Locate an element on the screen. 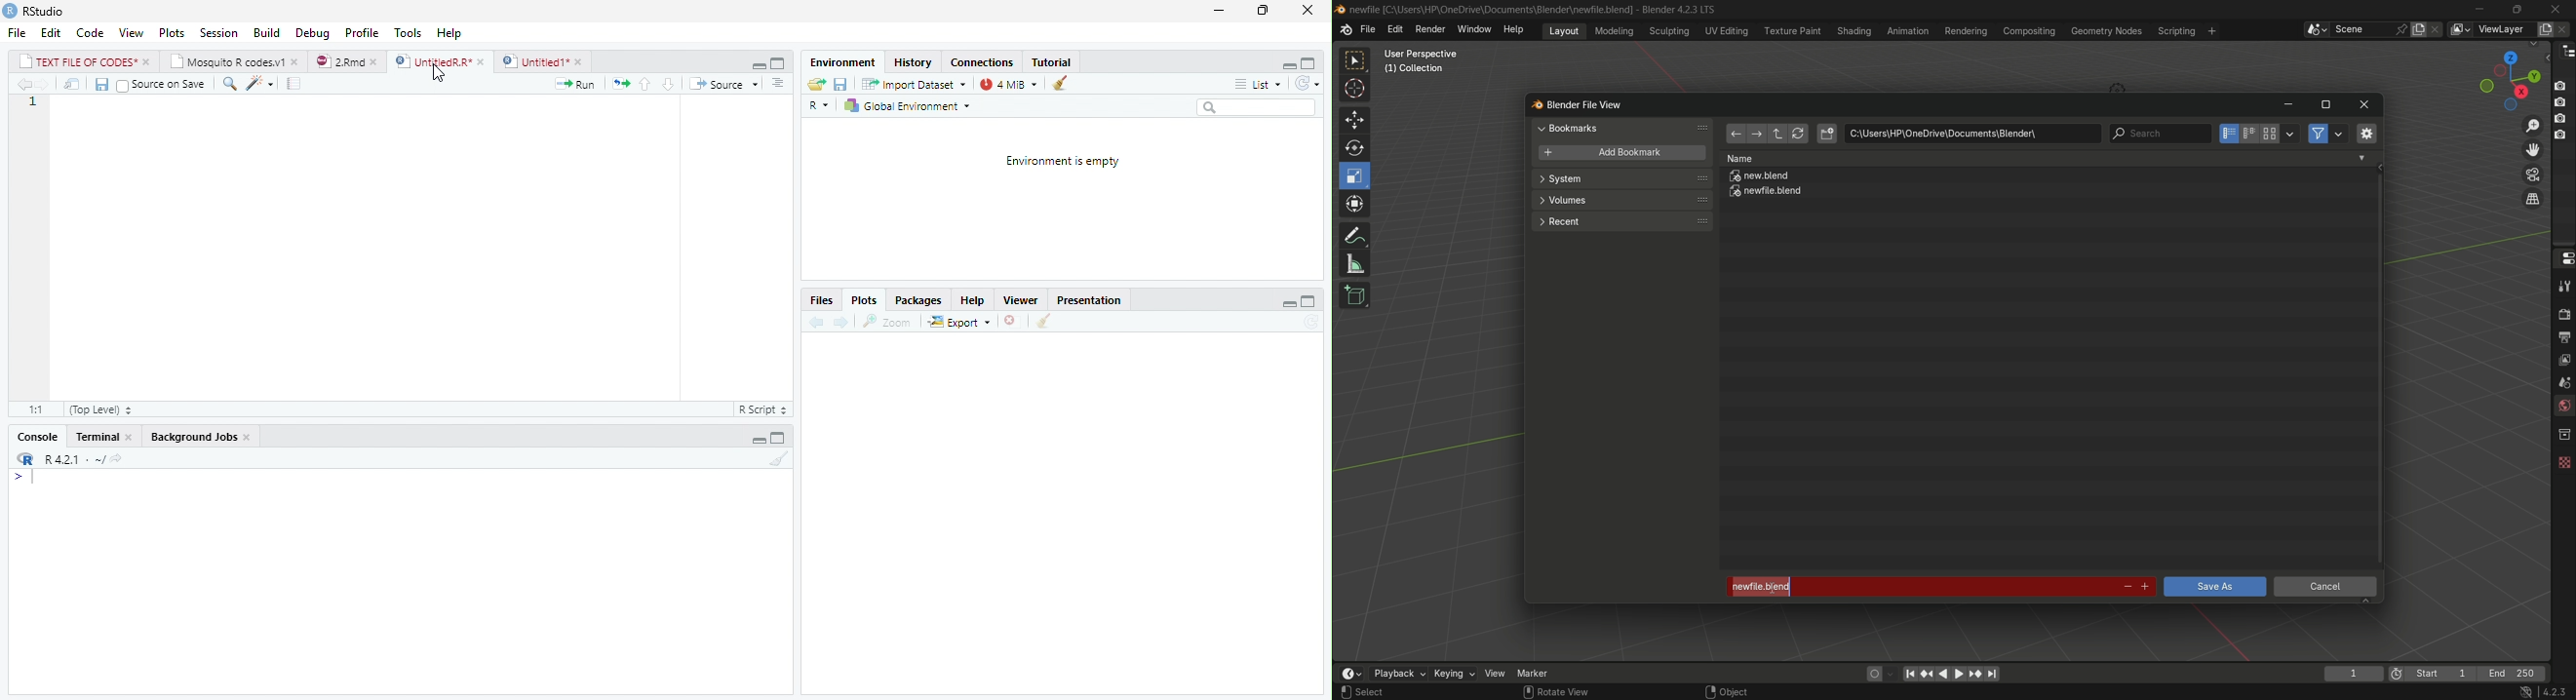  play animation is located at coordinates (1952, 673).